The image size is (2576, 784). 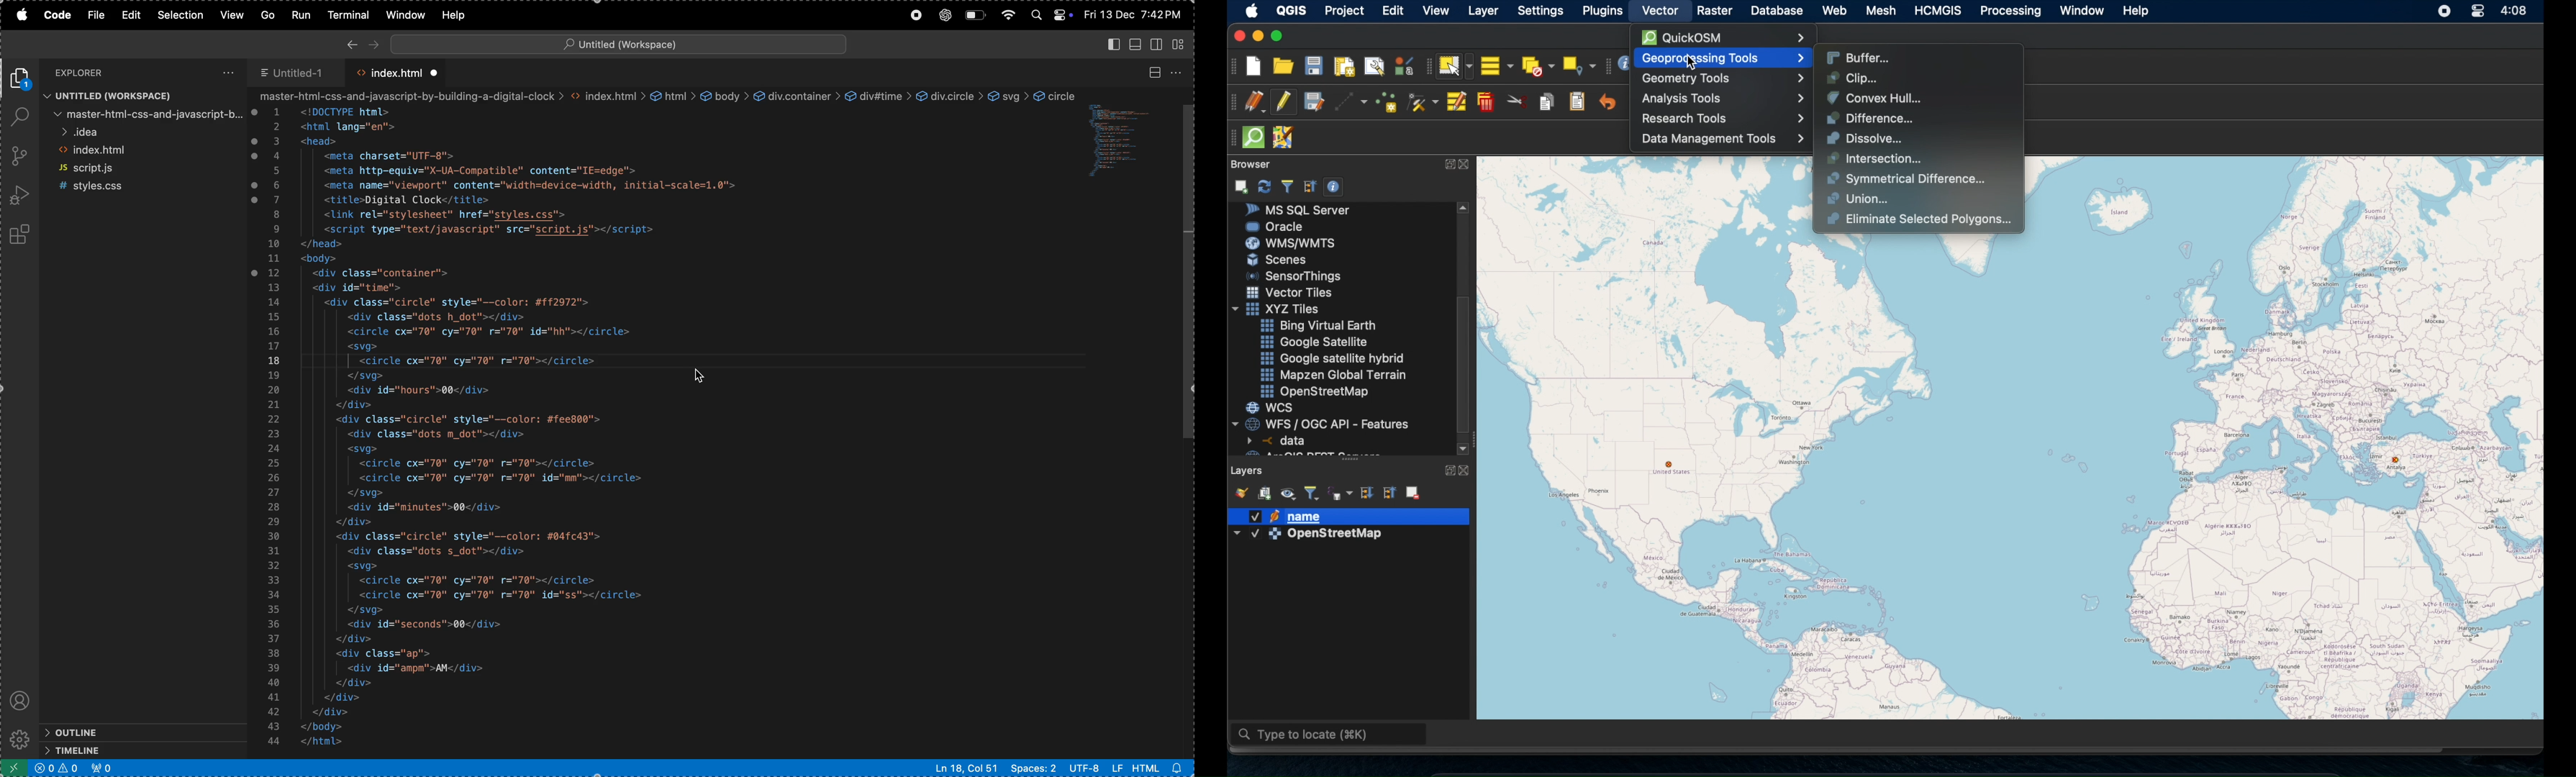 What do you see at coordinates (130, 15) in the screenshot?
I see `Edit` at bounding box center [130, 15].